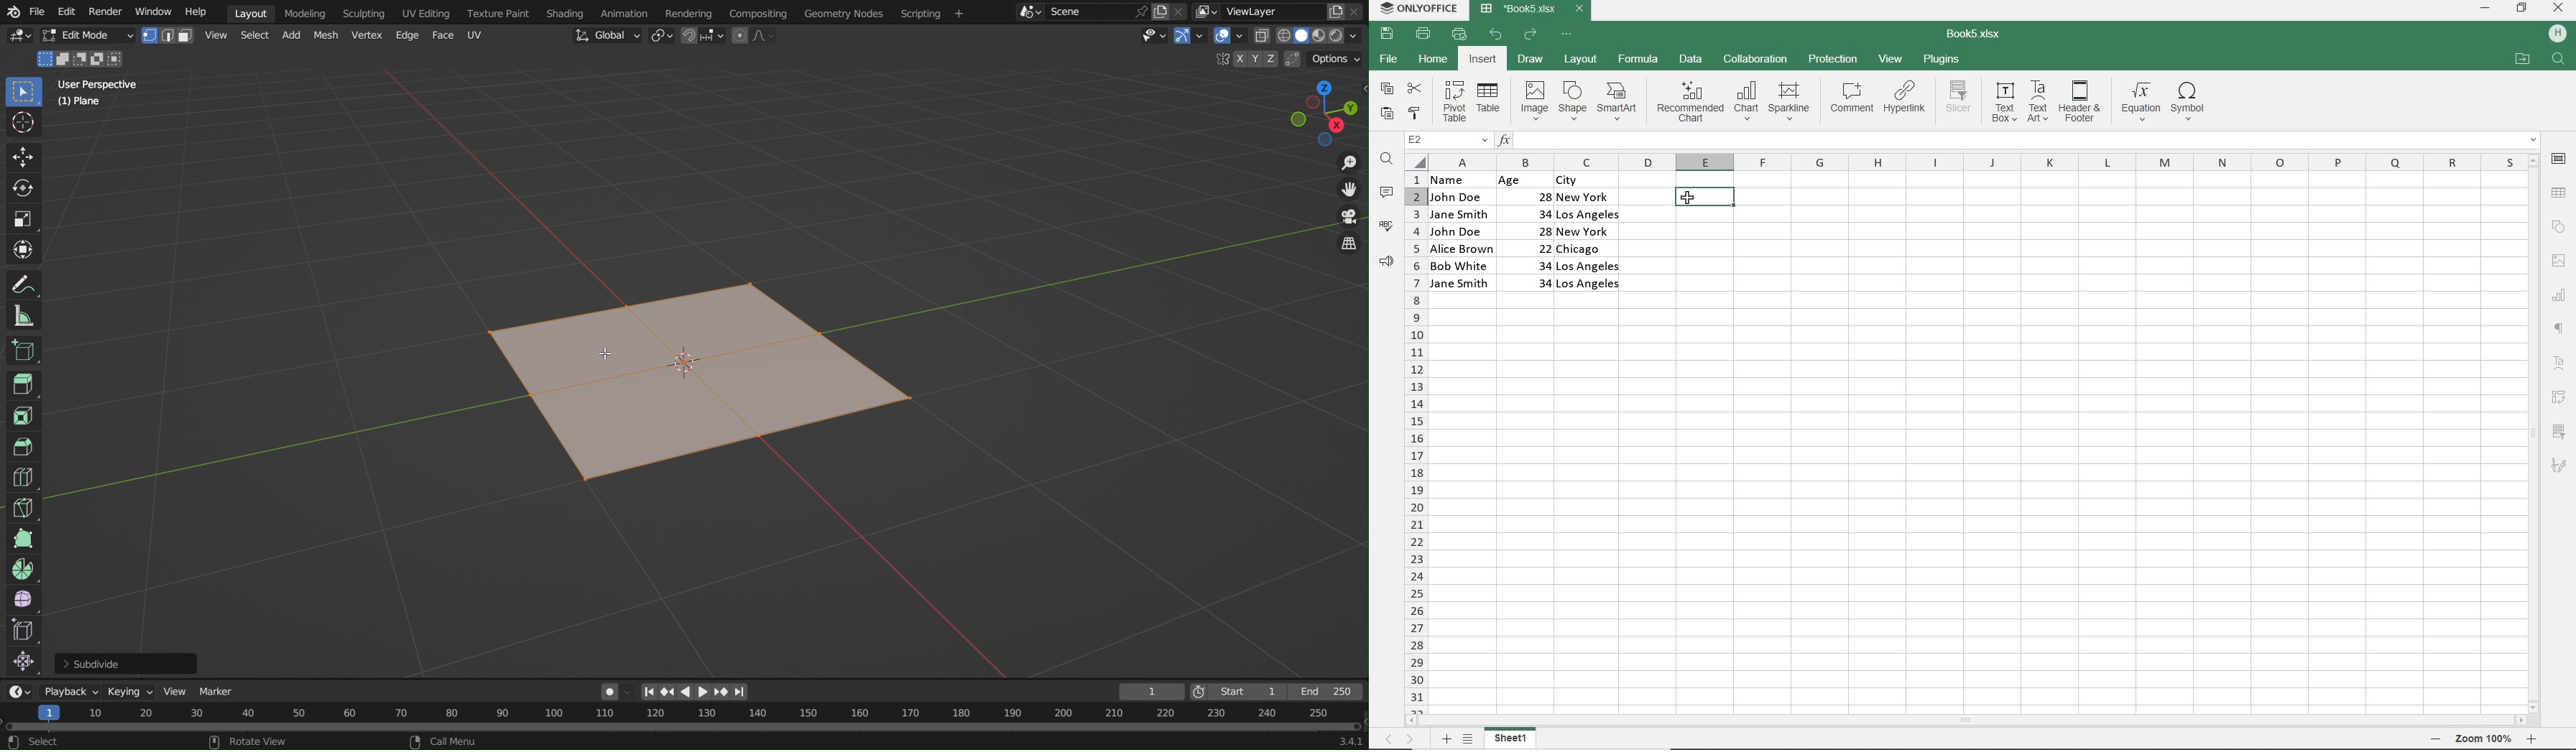 The height and width of the screenshot is (756, 2576). What do you see at coordinates (2534, 739) in the screenshot?
I see `ZOOM IN` at bounding box center [2534, 739].